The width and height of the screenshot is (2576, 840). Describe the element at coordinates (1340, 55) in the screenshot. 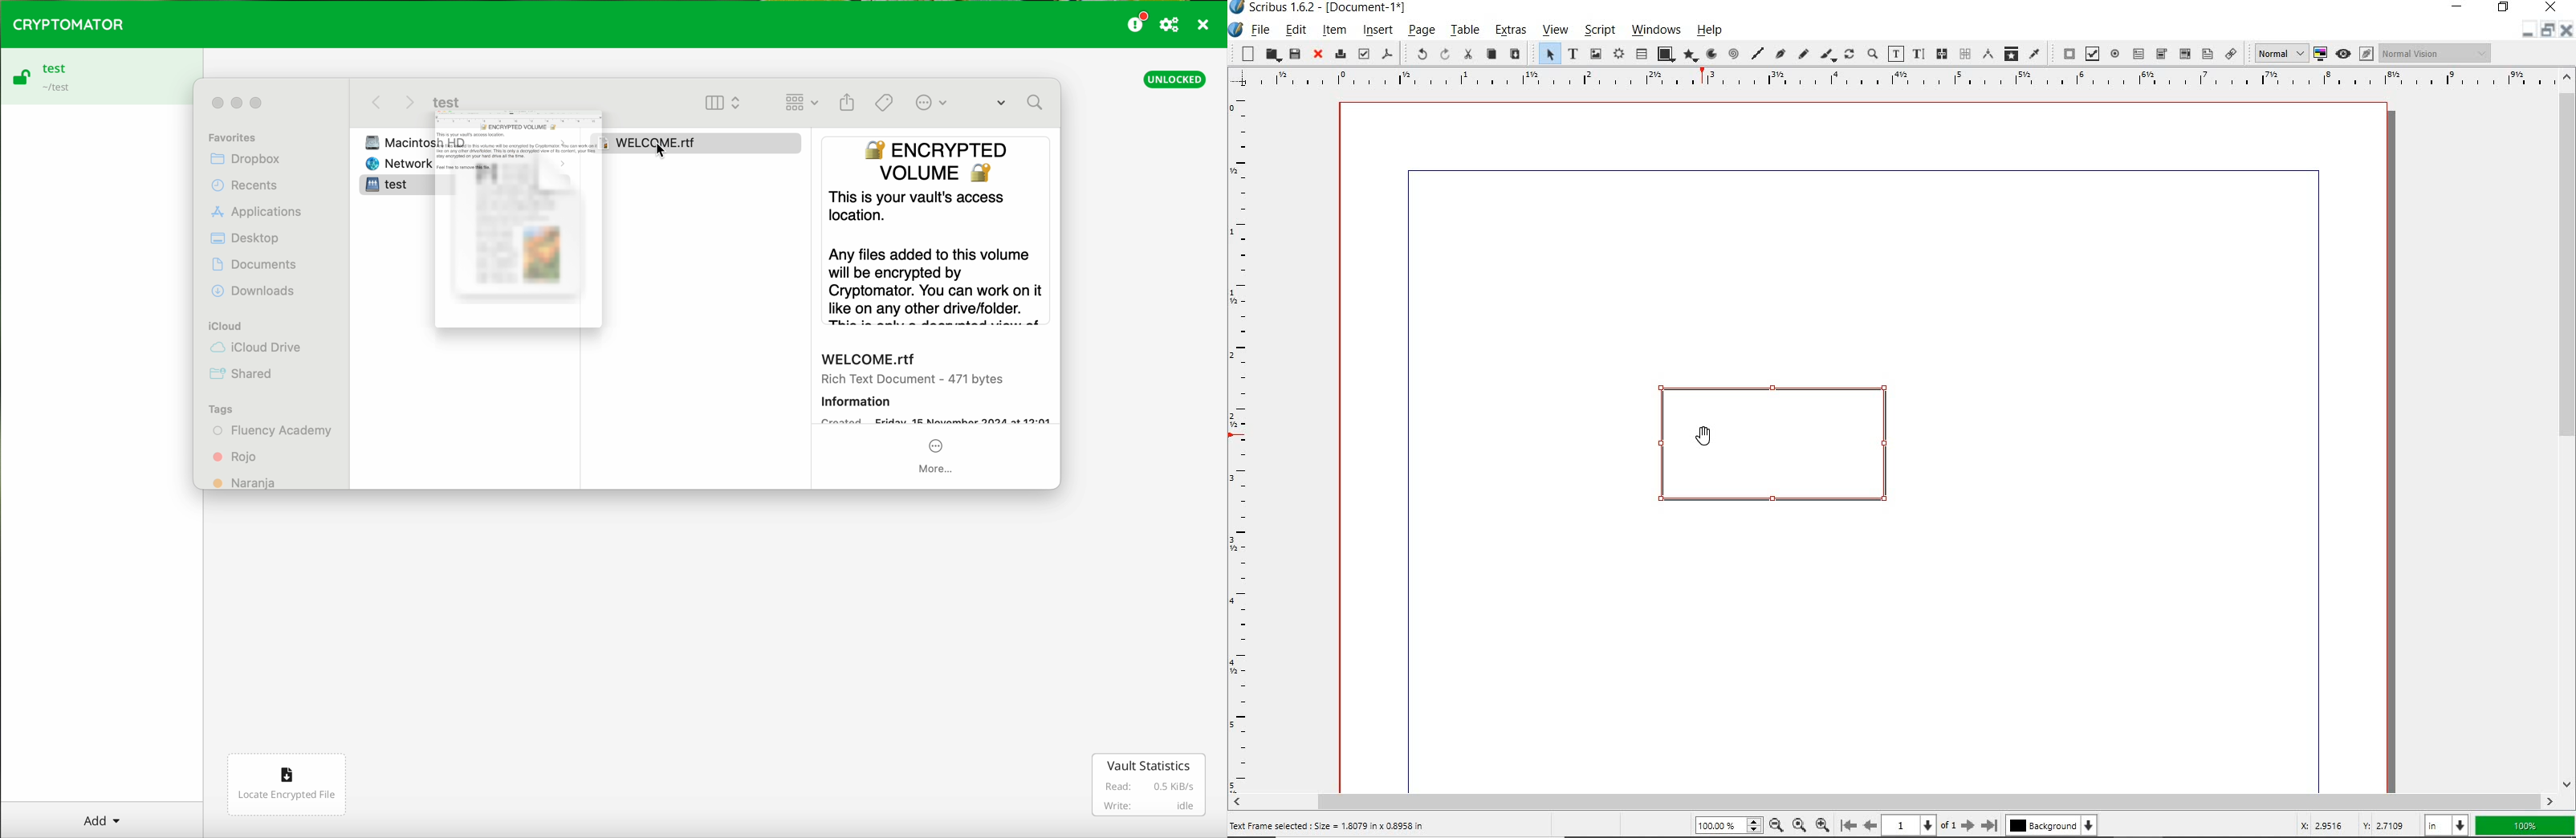

I see `print` at that location.